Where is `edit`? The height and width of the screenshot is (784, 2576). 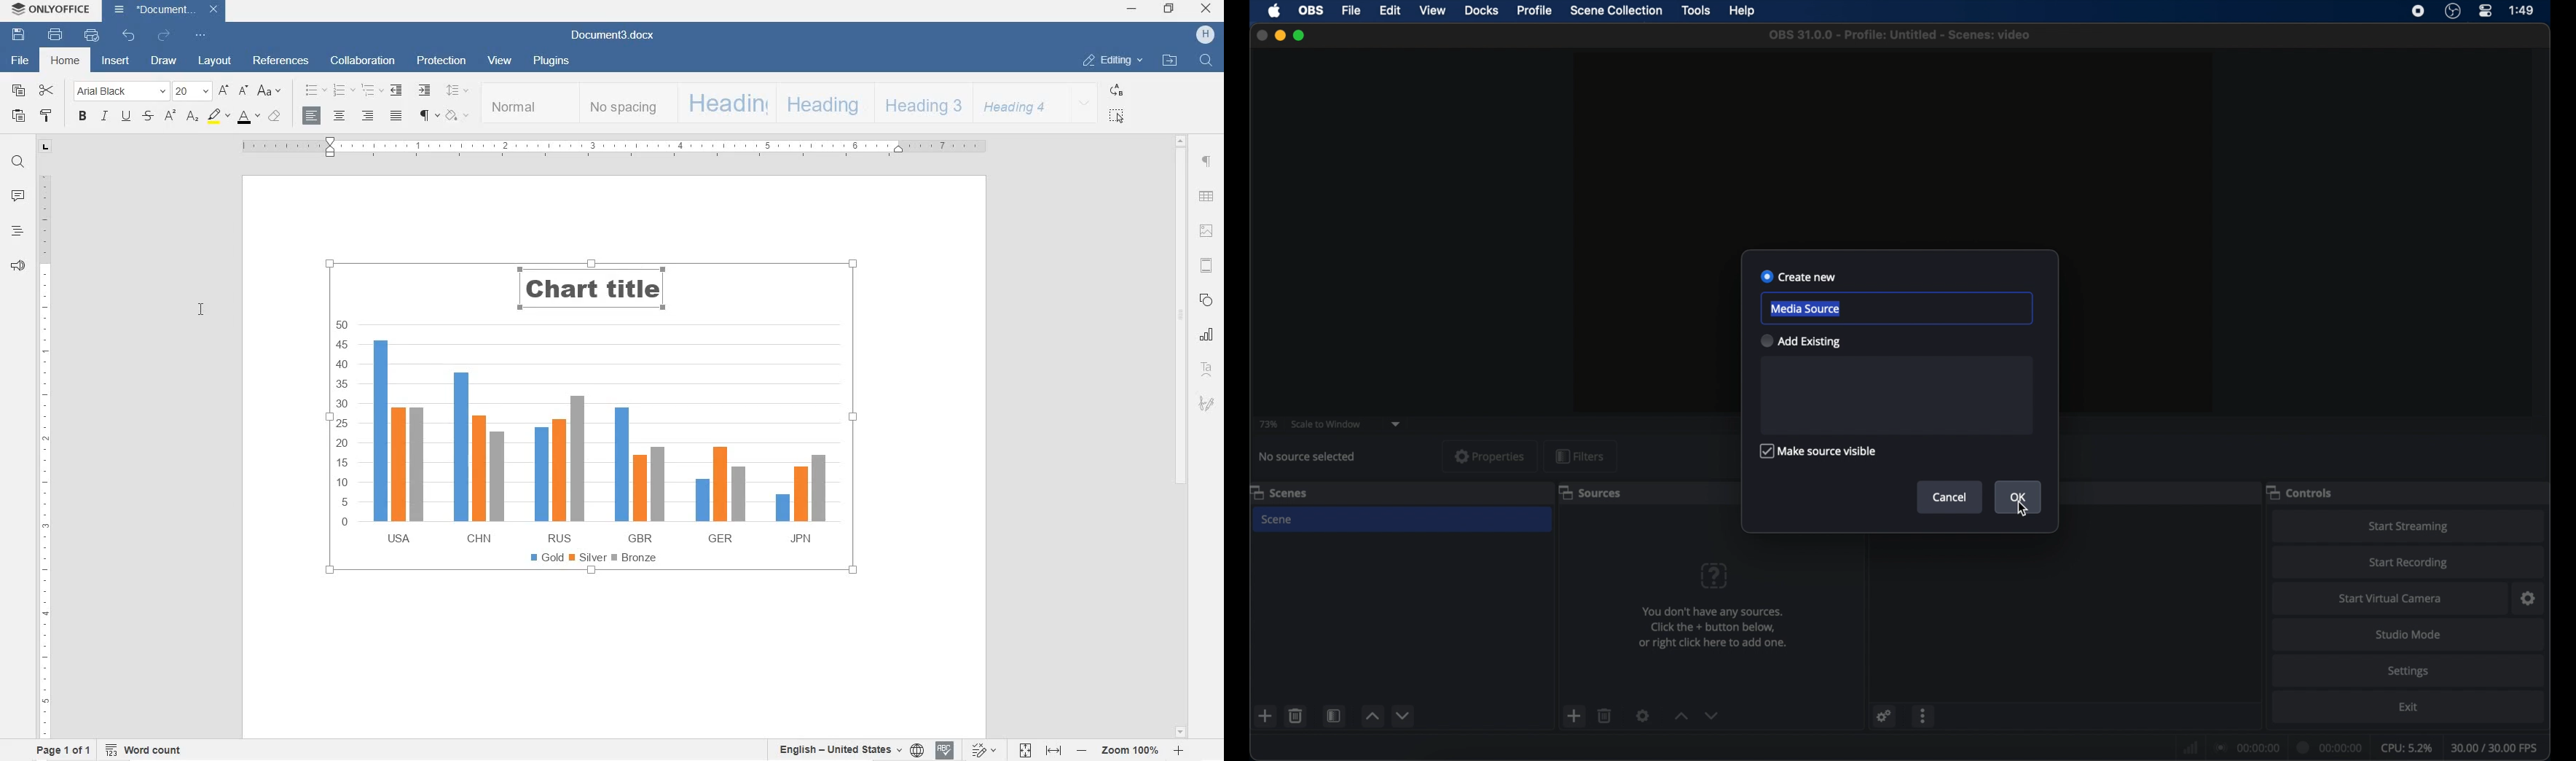
edit is located at coordinates (1389, 11).